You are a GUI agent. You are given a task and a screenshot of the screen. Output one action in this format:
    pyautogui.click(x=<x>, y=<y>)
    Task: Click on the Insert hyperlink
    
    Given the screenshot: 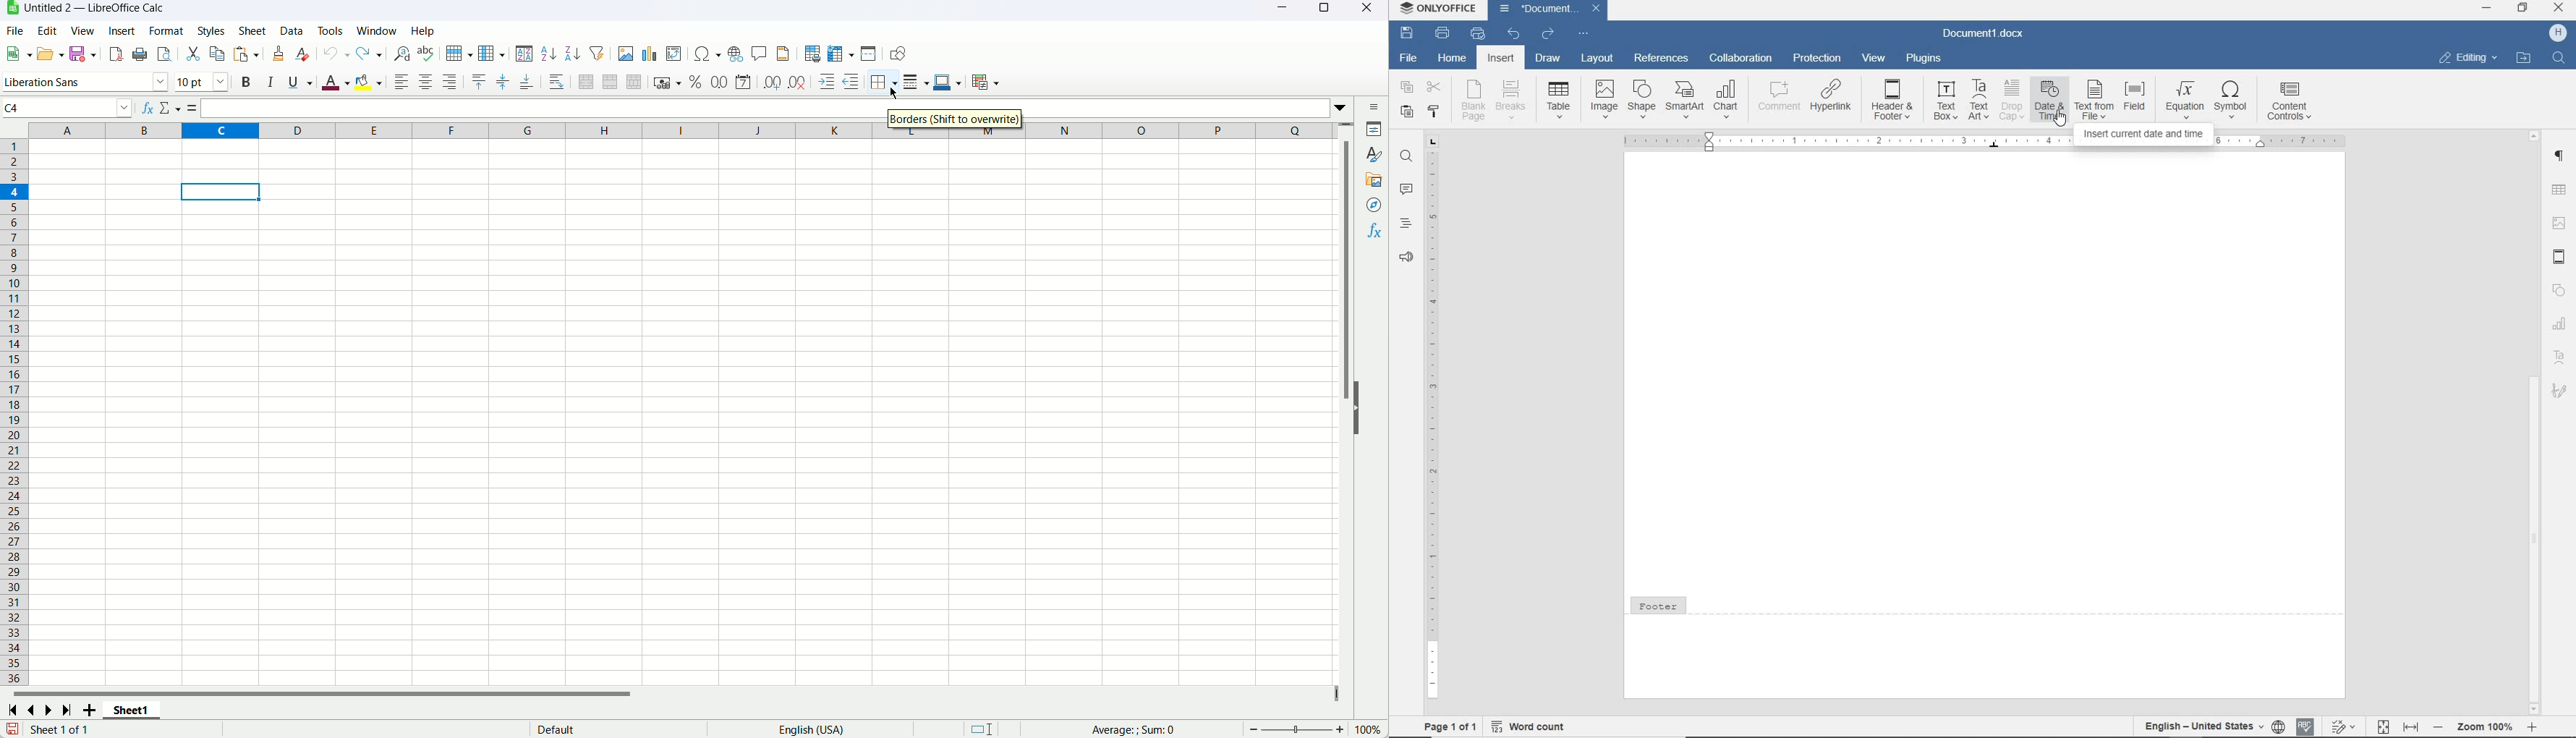 What is the action you would take?
    pyautogui.click(x=736, y=53)
    